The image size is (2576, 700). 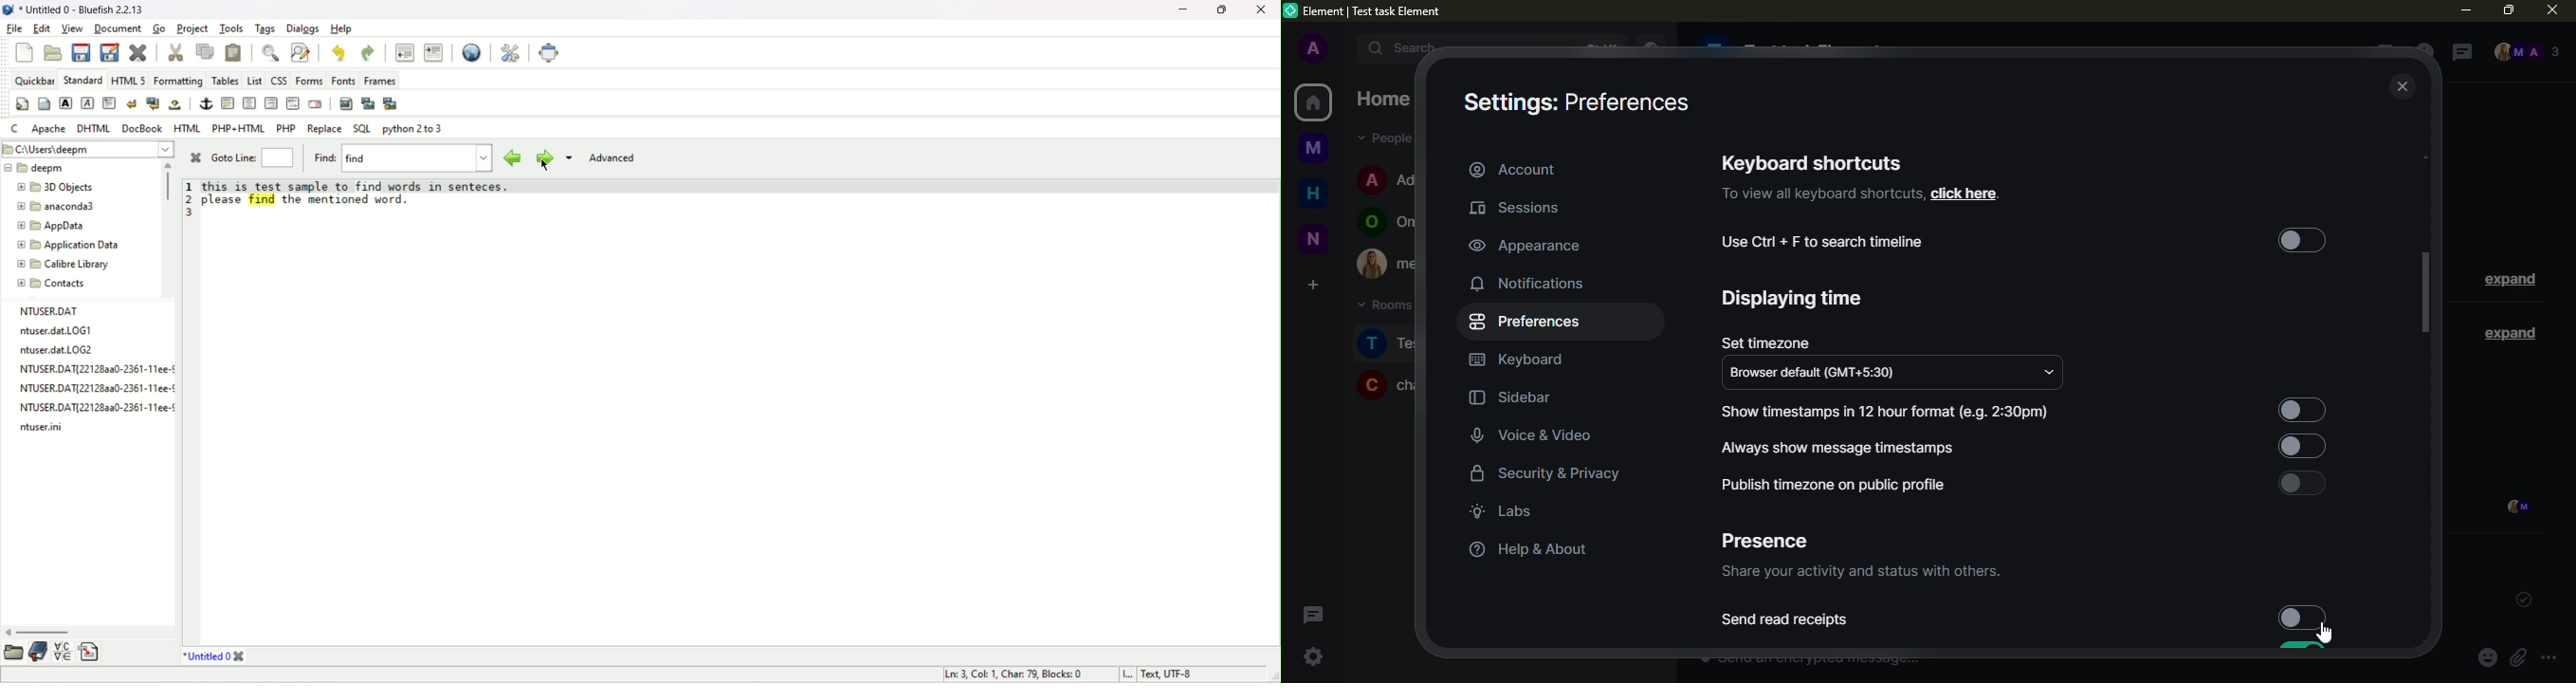 What do you see at coordinates (192, 27) in the screenshot?
I see `project` at bounding box center [192, 27].